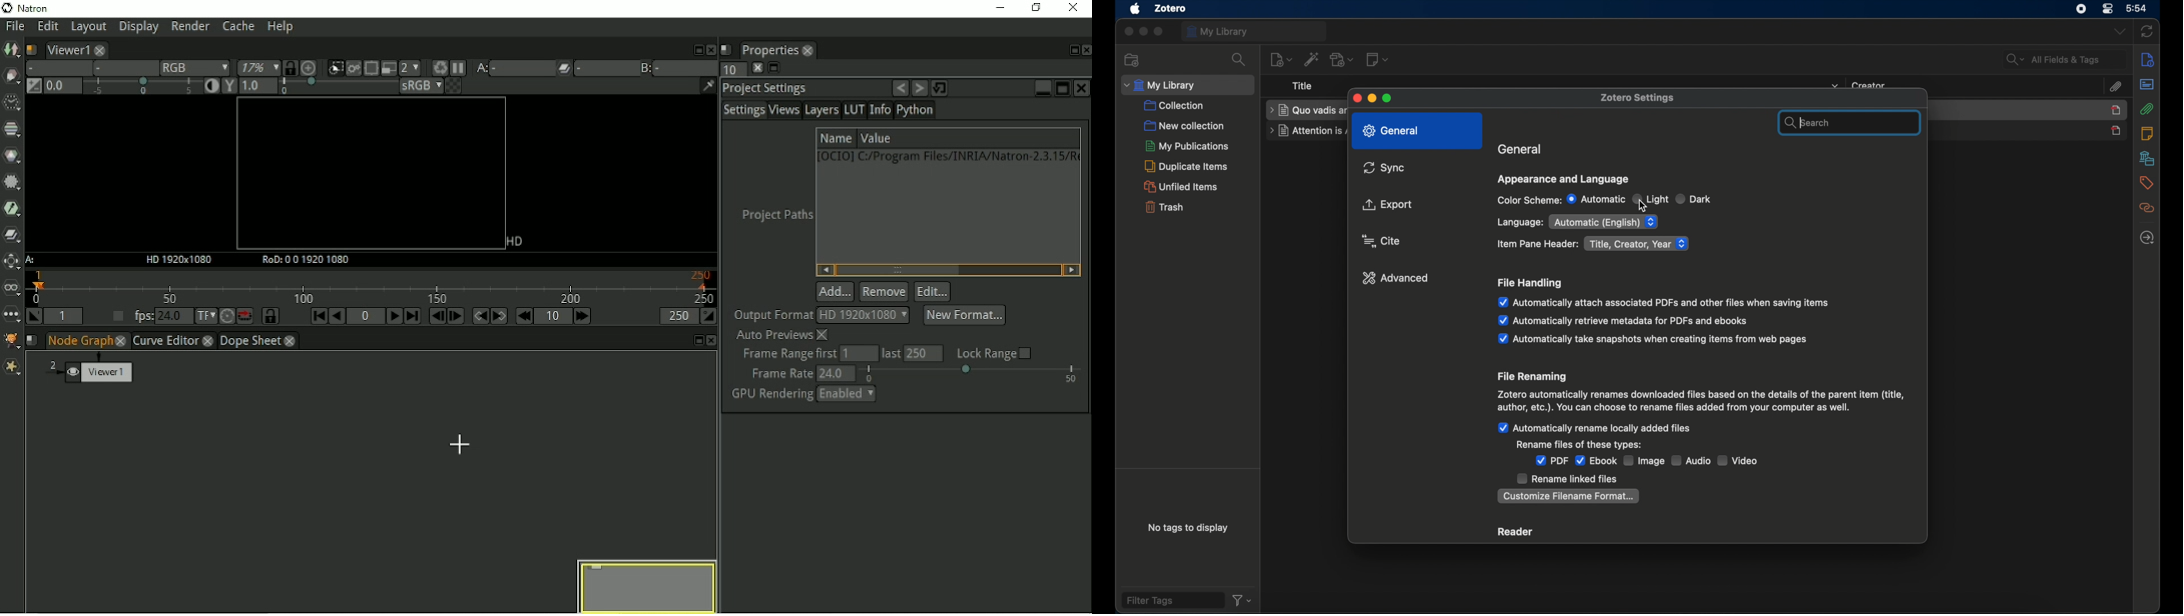  What do you see at coordinates (1385, 169) in the screenshot?
I see `sync` at bounding box center [1385, 169].